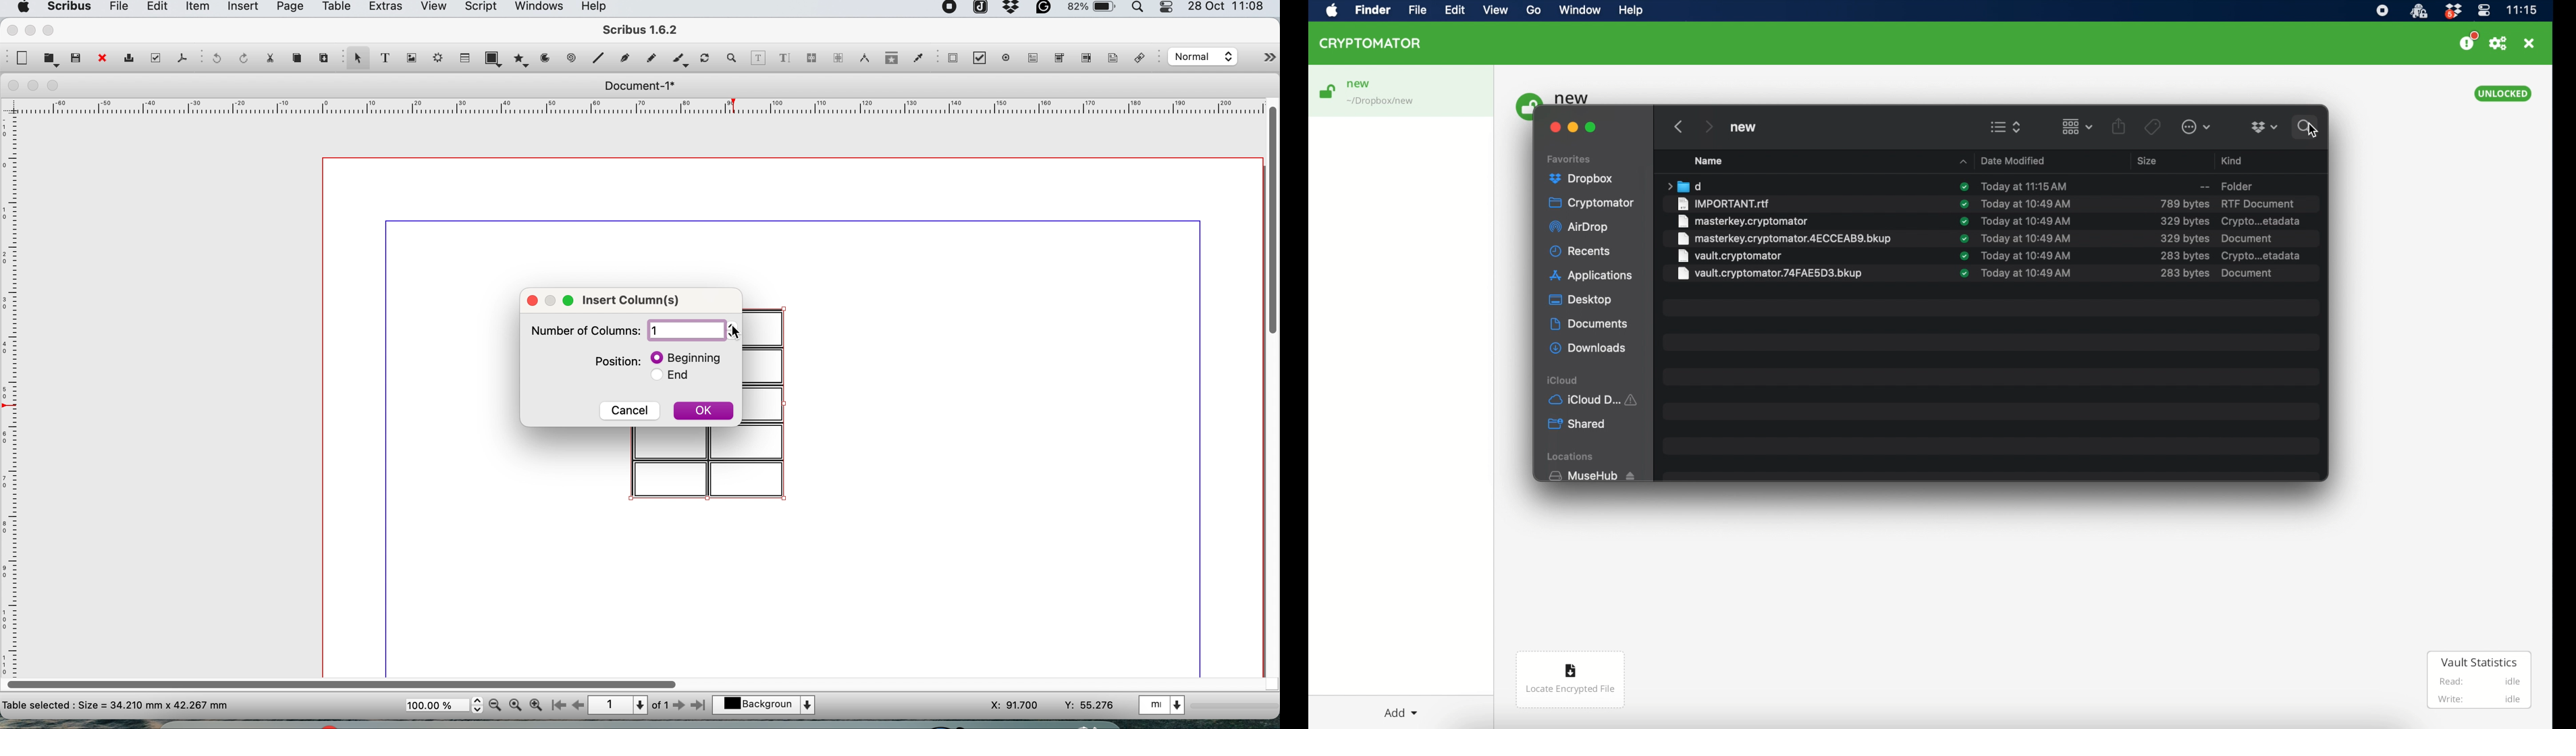 This screenshot has width=2576, height=756. I want to click on number of rows input box, so click(677, 331).